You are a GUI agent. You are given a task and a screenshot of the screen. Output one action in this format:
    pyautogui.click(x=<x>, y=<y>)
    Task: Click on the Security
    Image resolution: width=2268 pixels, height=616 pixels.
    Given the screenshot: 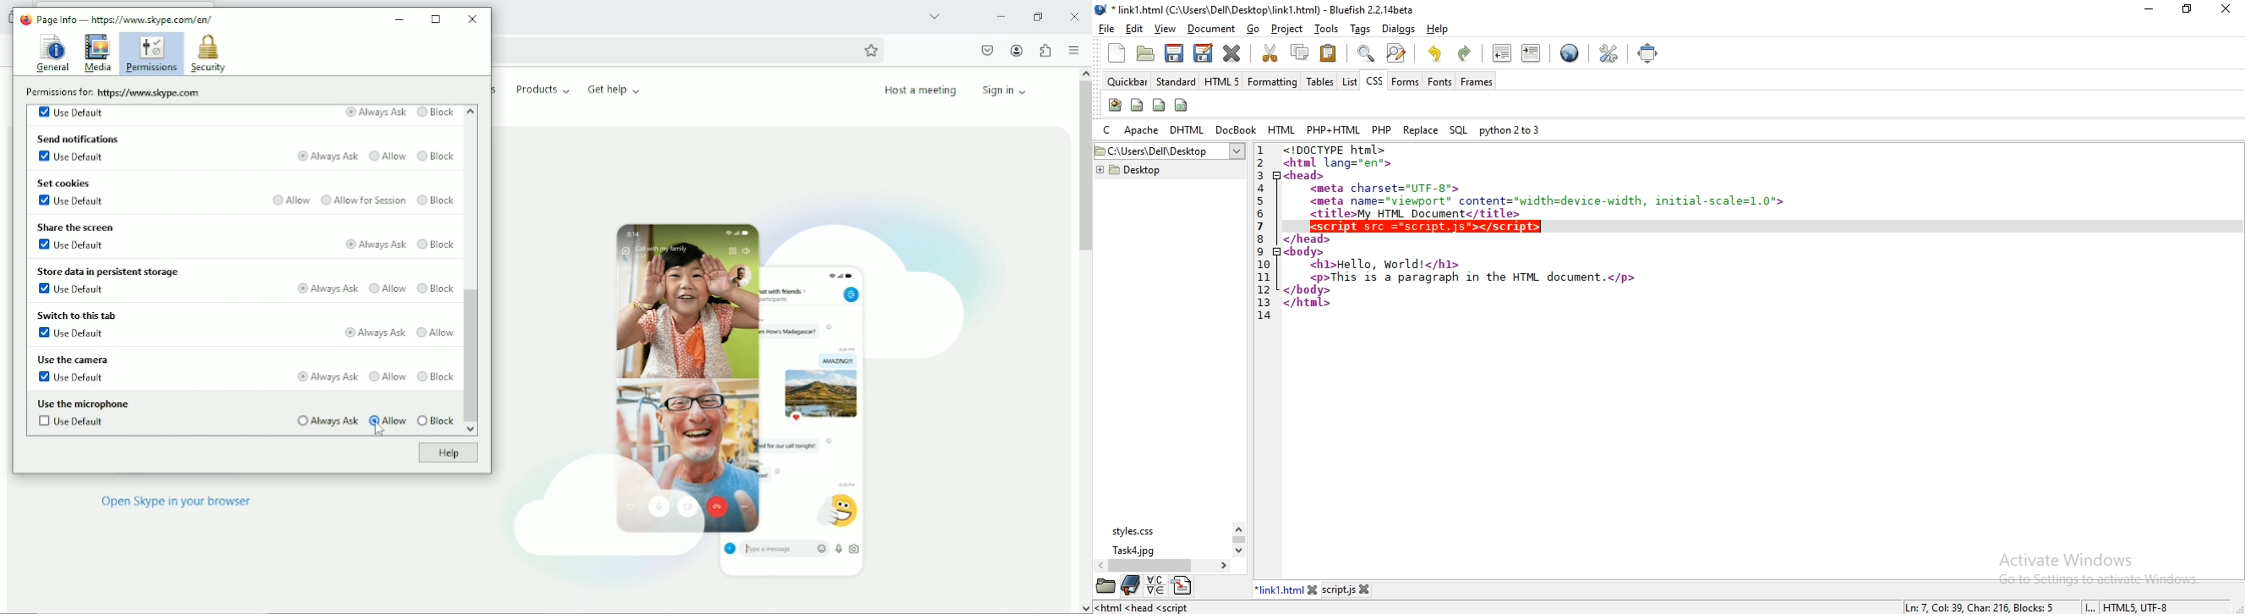 What is the action you would take?
    pyautogui.click(x=208, y=54)
    